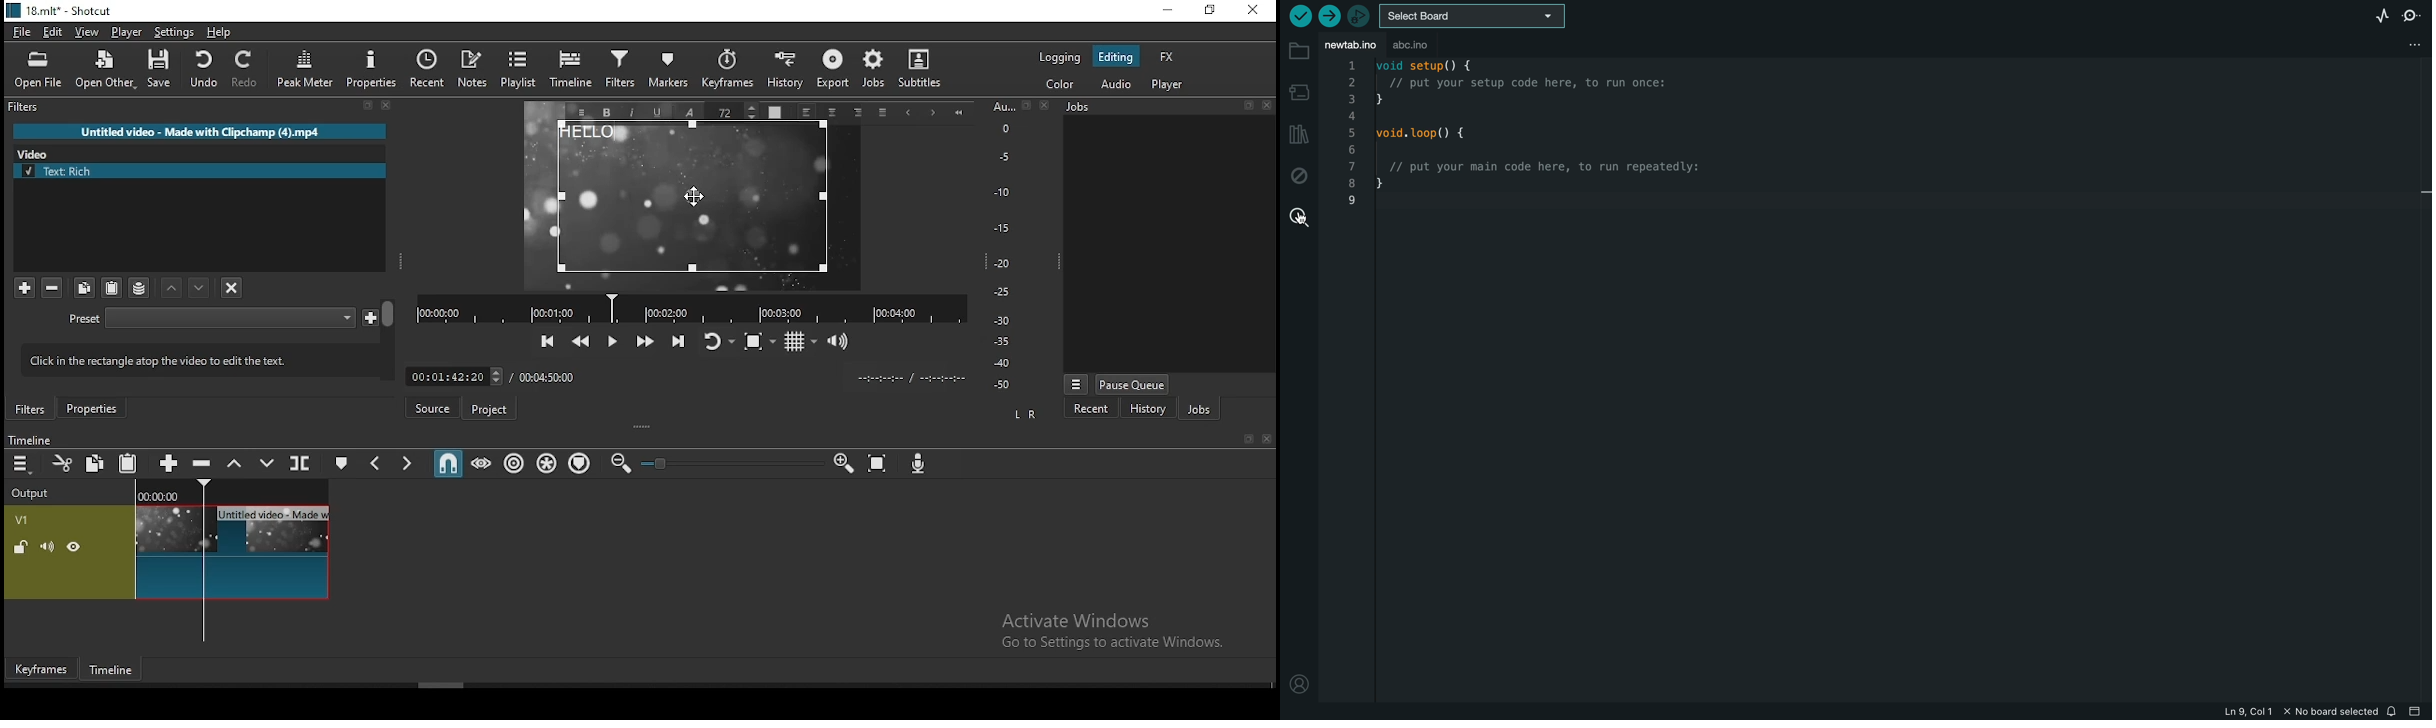 The height and width of the screenshot is (728, 2436). I want to click on video track, so click(167, 552).